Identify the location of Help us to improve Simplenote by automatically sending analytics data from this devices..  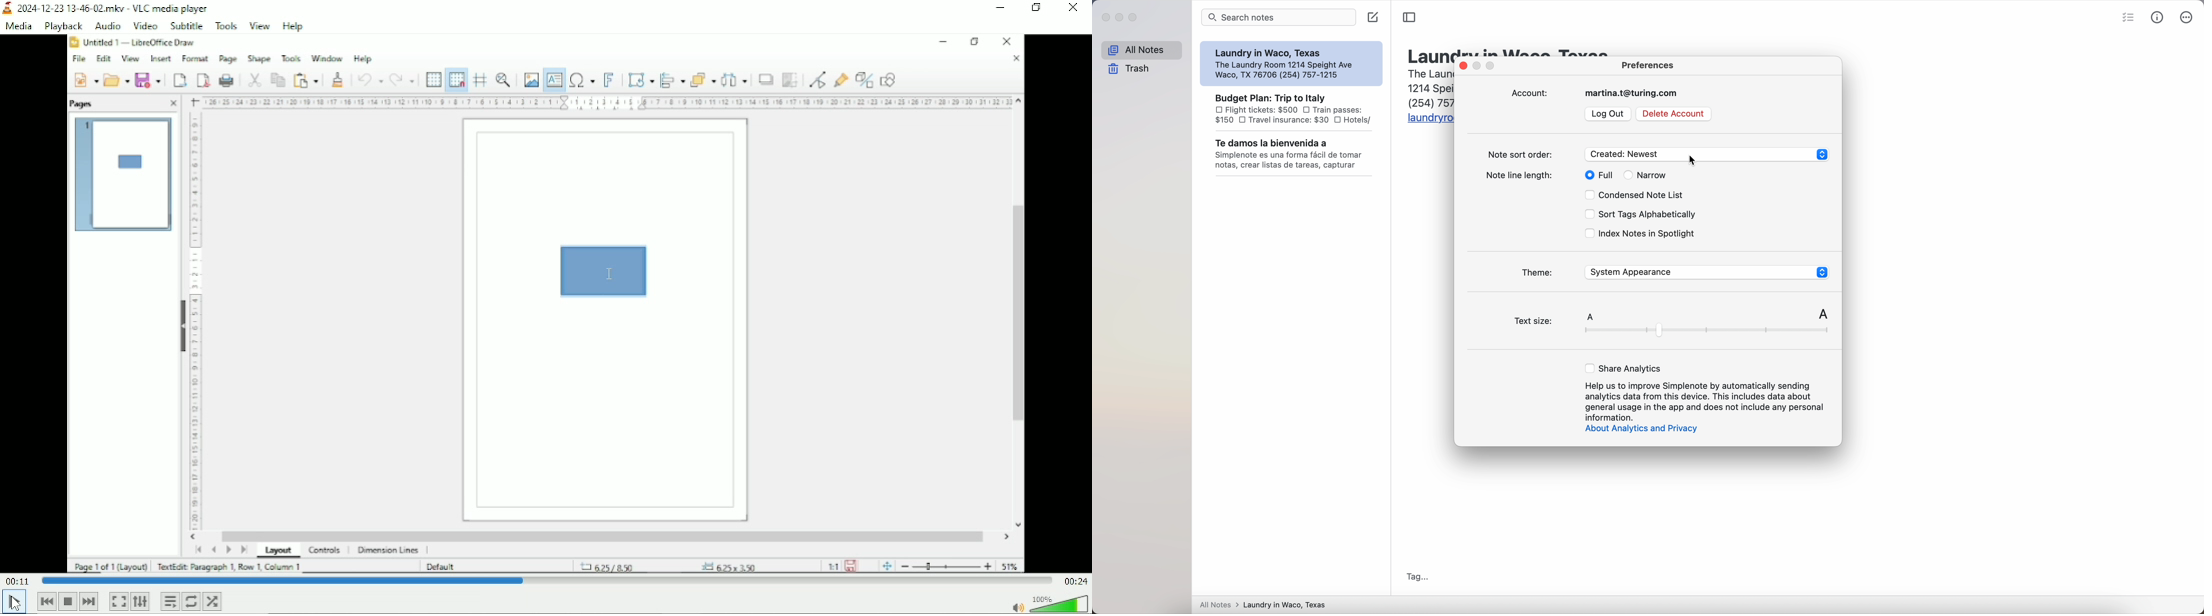
(1707, 400).